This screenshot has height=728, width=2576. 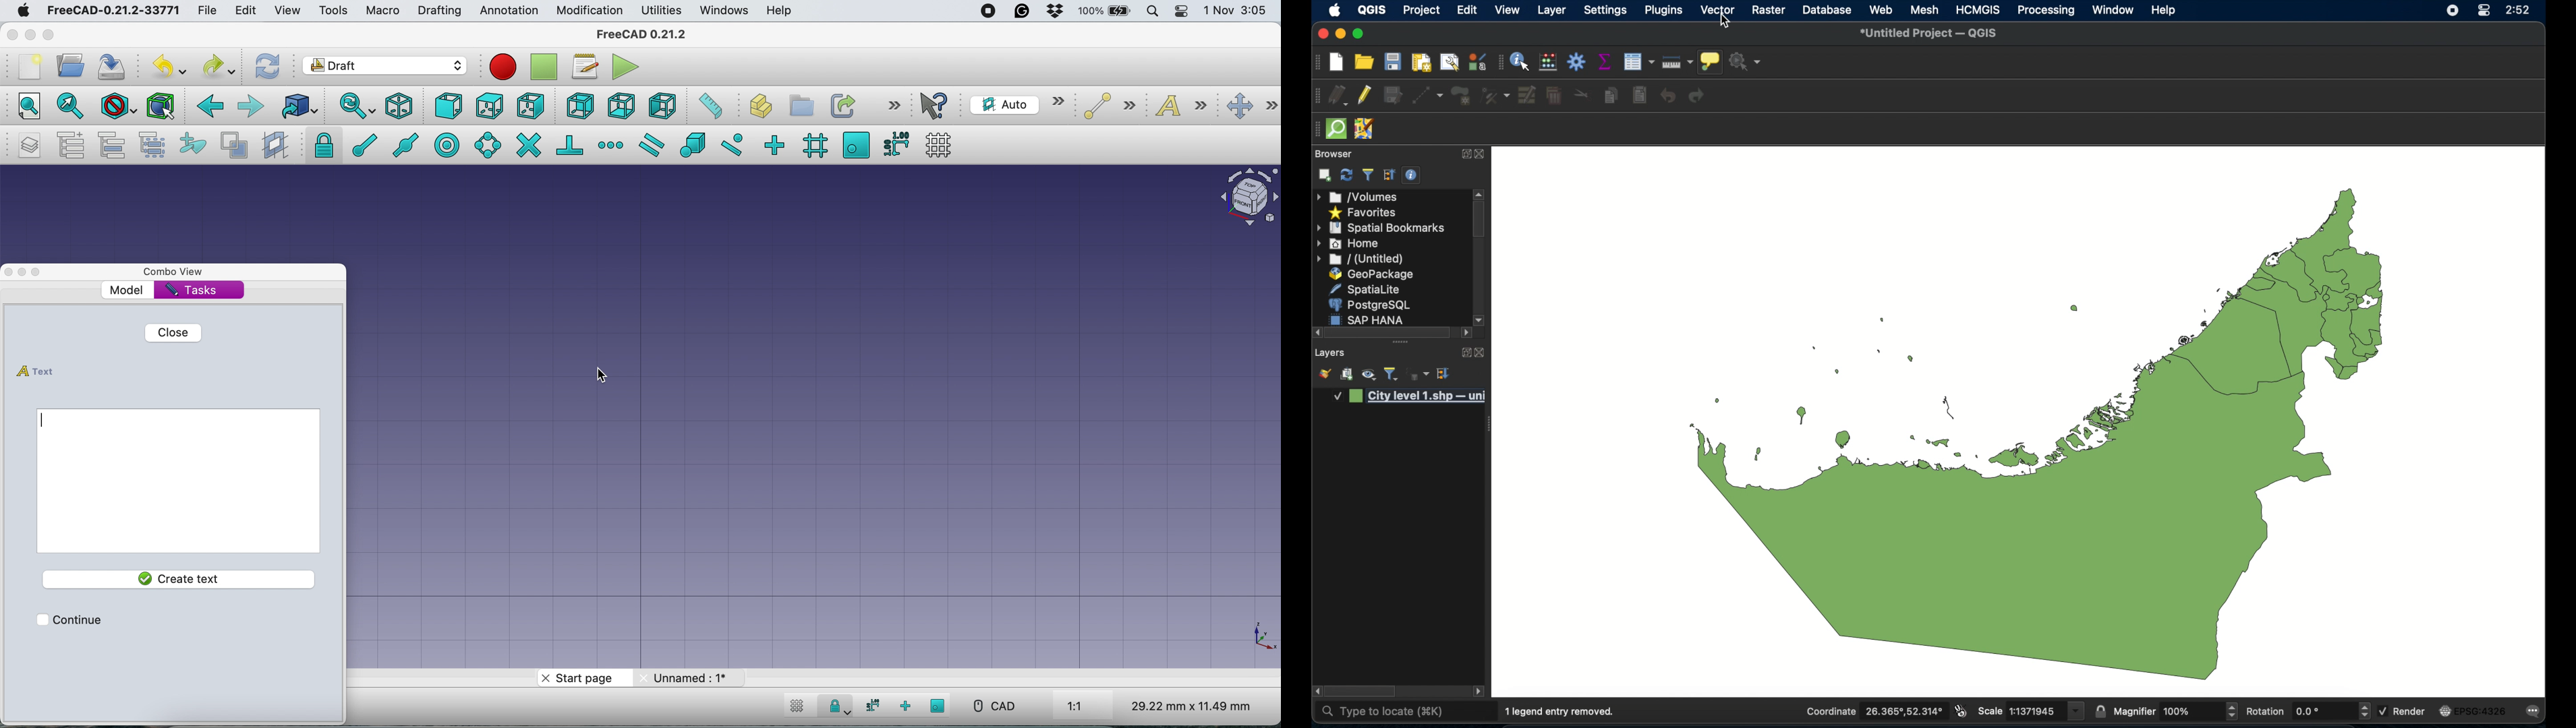 I want to click on manage map theme, so click(x=1368, y=376).